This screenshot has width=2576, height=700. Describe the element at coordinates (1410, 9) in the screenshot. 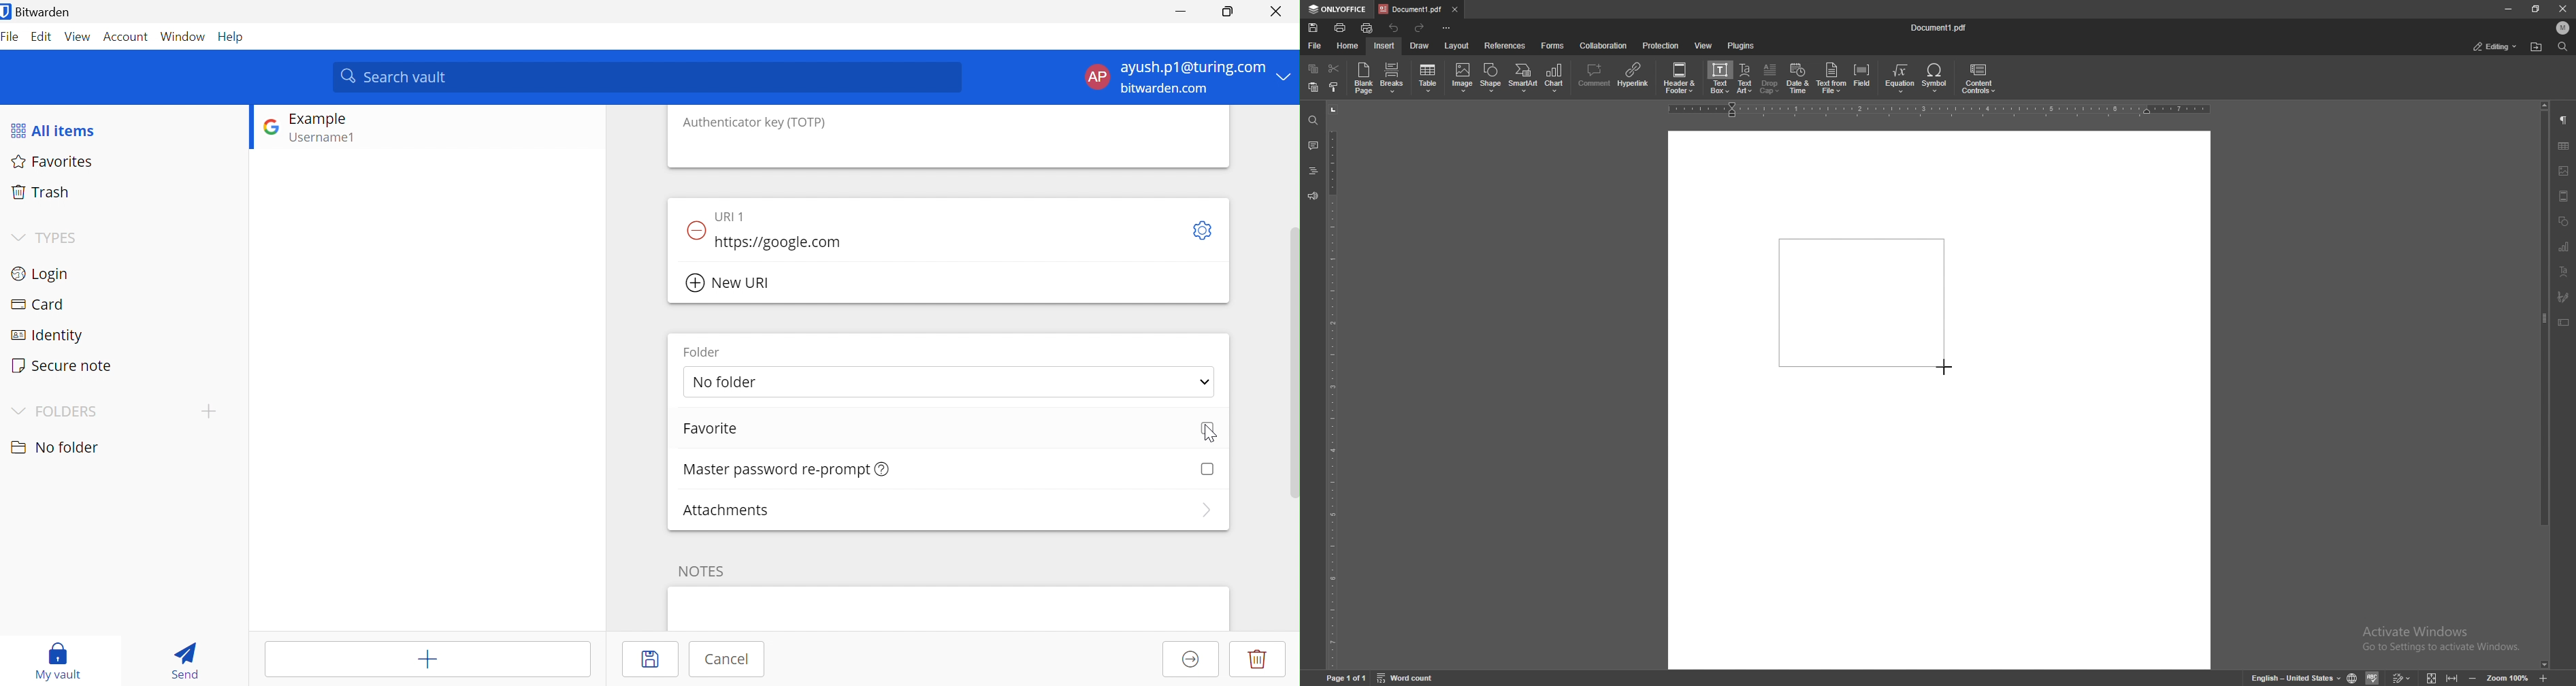

I see `tab` at that location.